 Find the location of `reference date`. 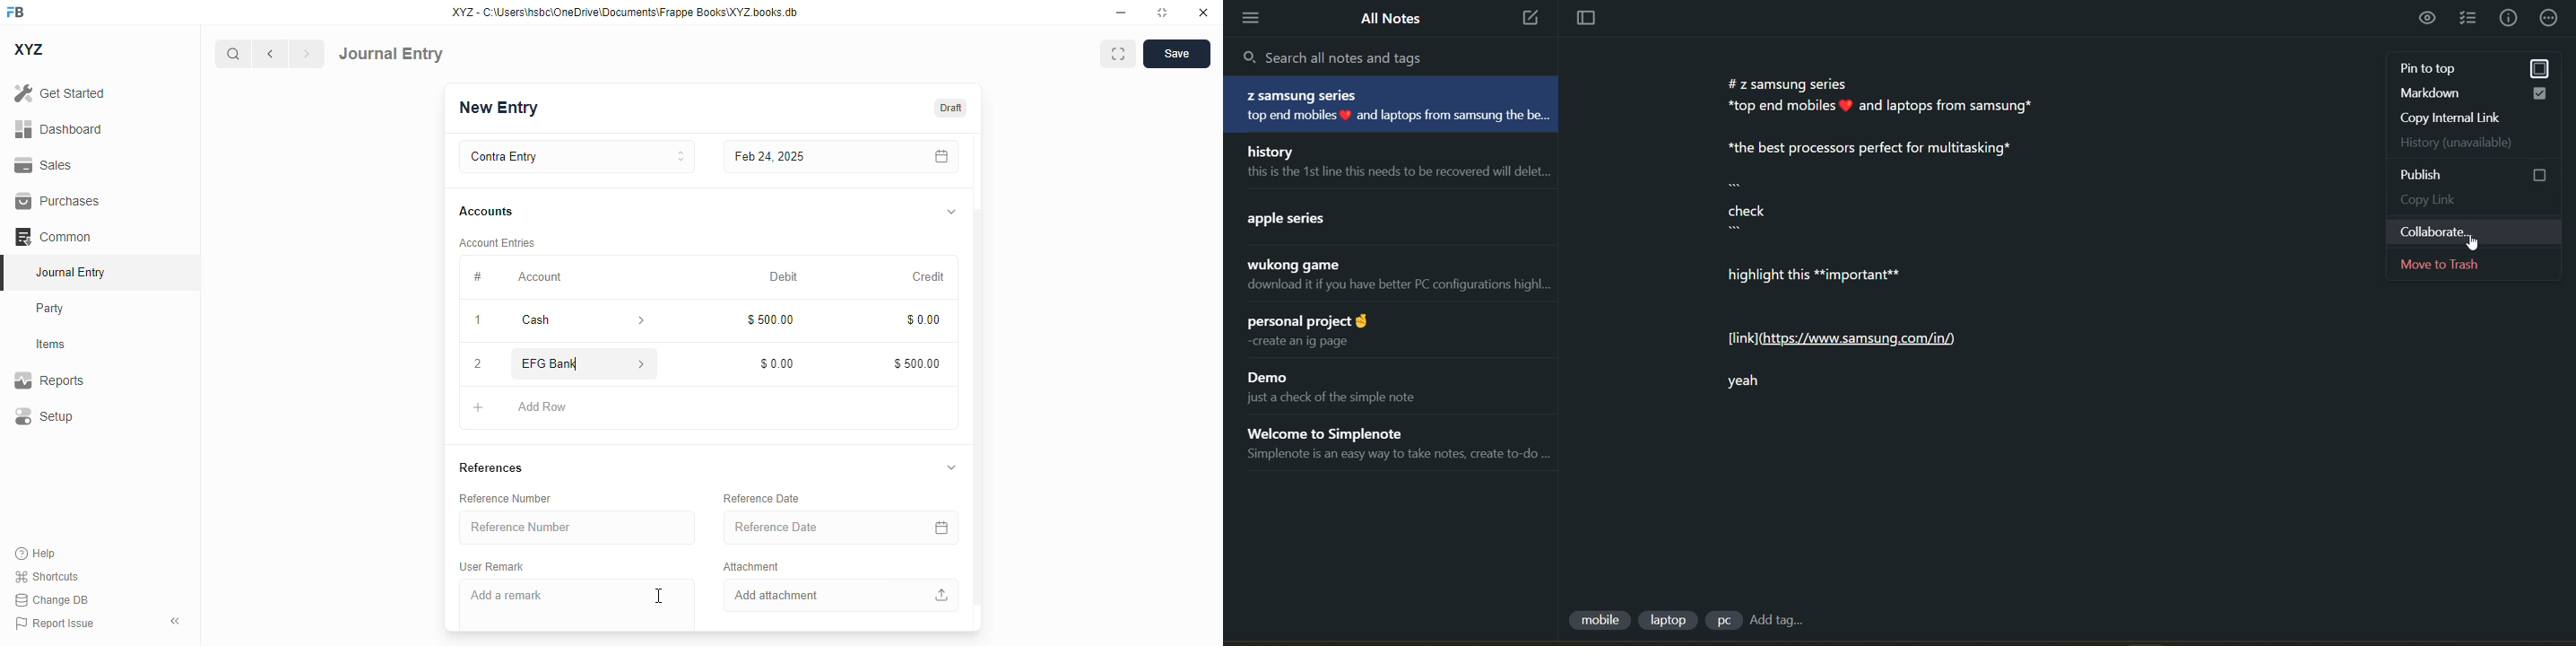

reference date is located at coordinates (804, 526).